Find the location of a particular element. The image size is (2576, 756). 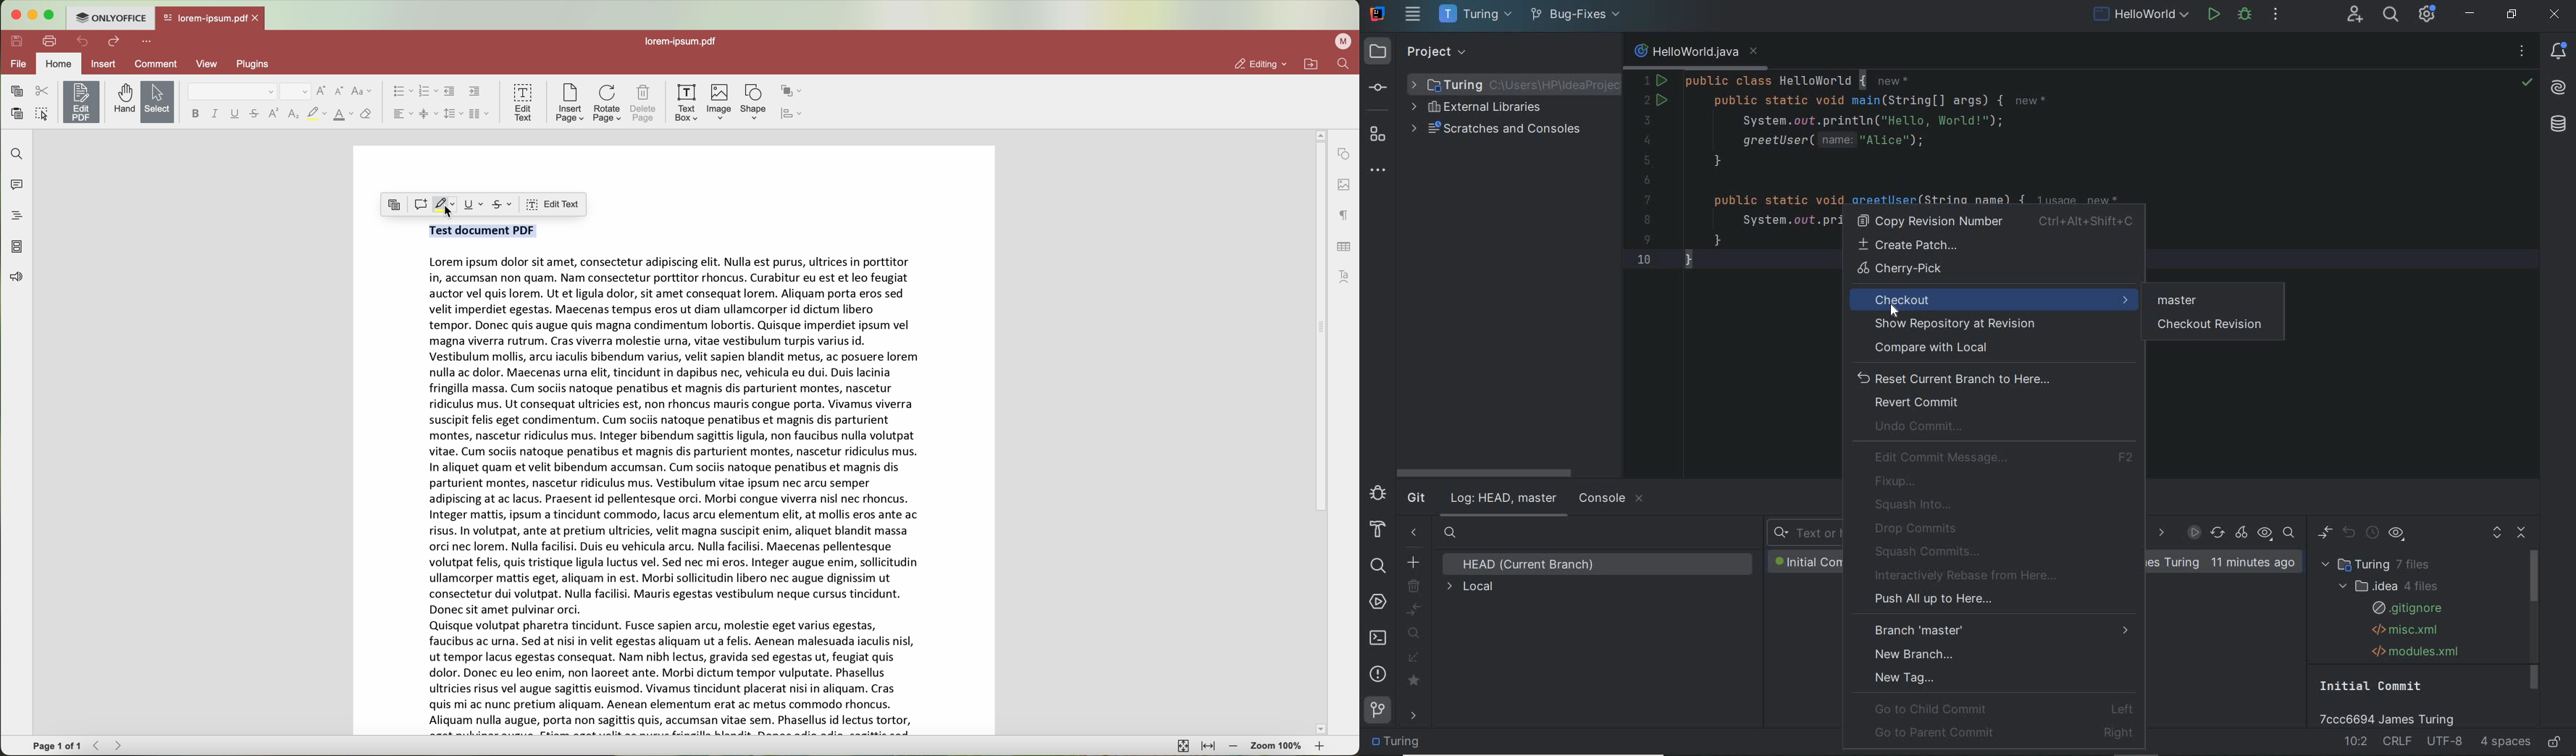

hand is located at coordinates (121, 100).